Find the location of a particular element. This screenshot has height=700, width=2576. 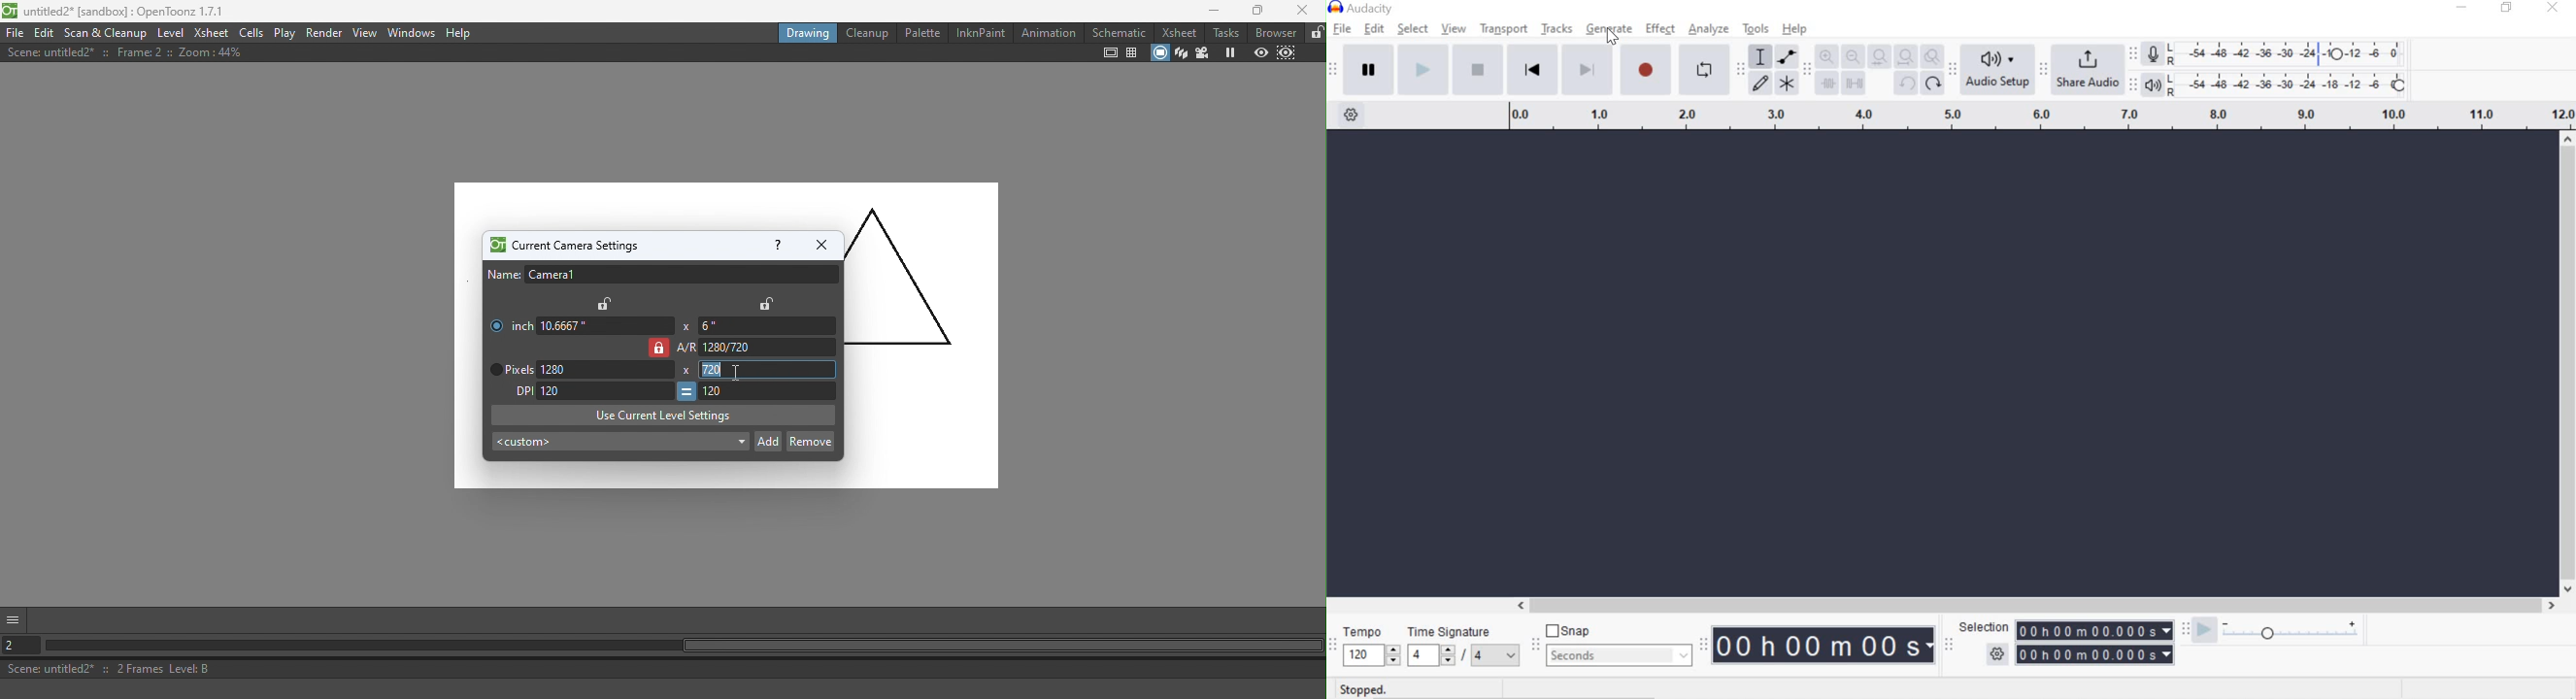

Tempo is located at coordinates (1371, 644).